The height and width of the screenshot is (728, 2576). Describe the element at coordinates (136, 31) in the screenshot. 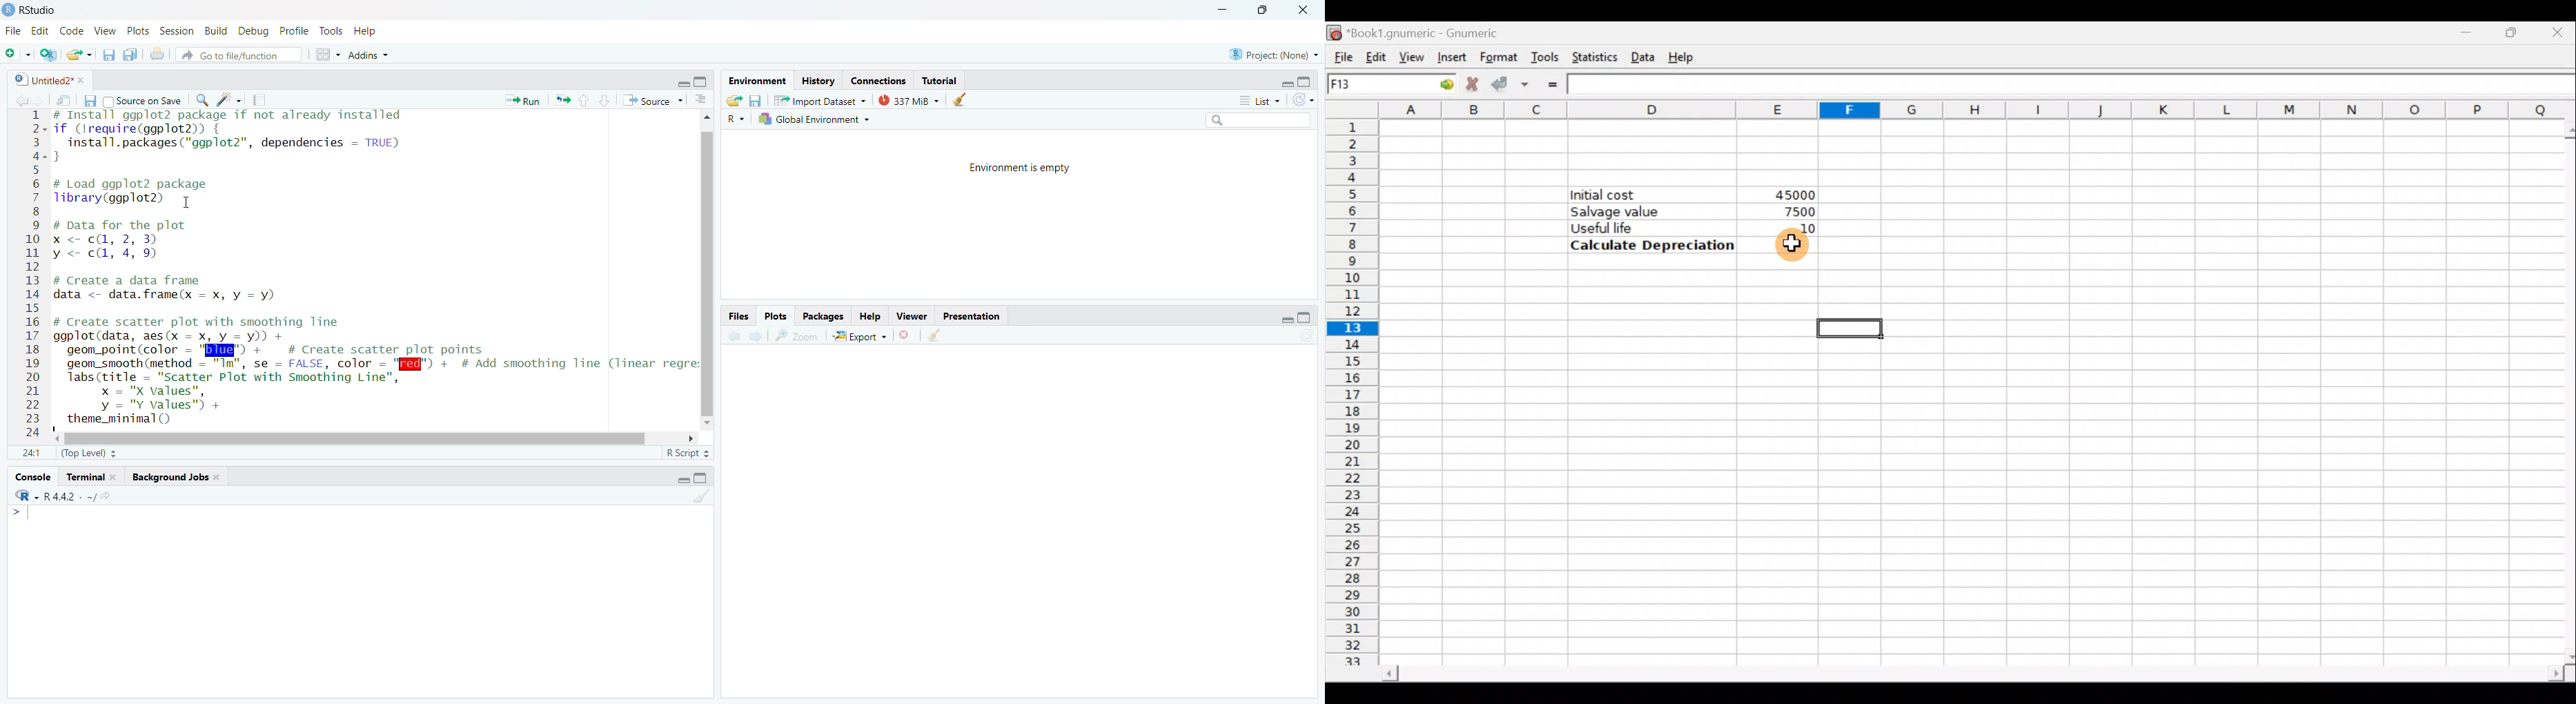

I see ` Plots` at that location.